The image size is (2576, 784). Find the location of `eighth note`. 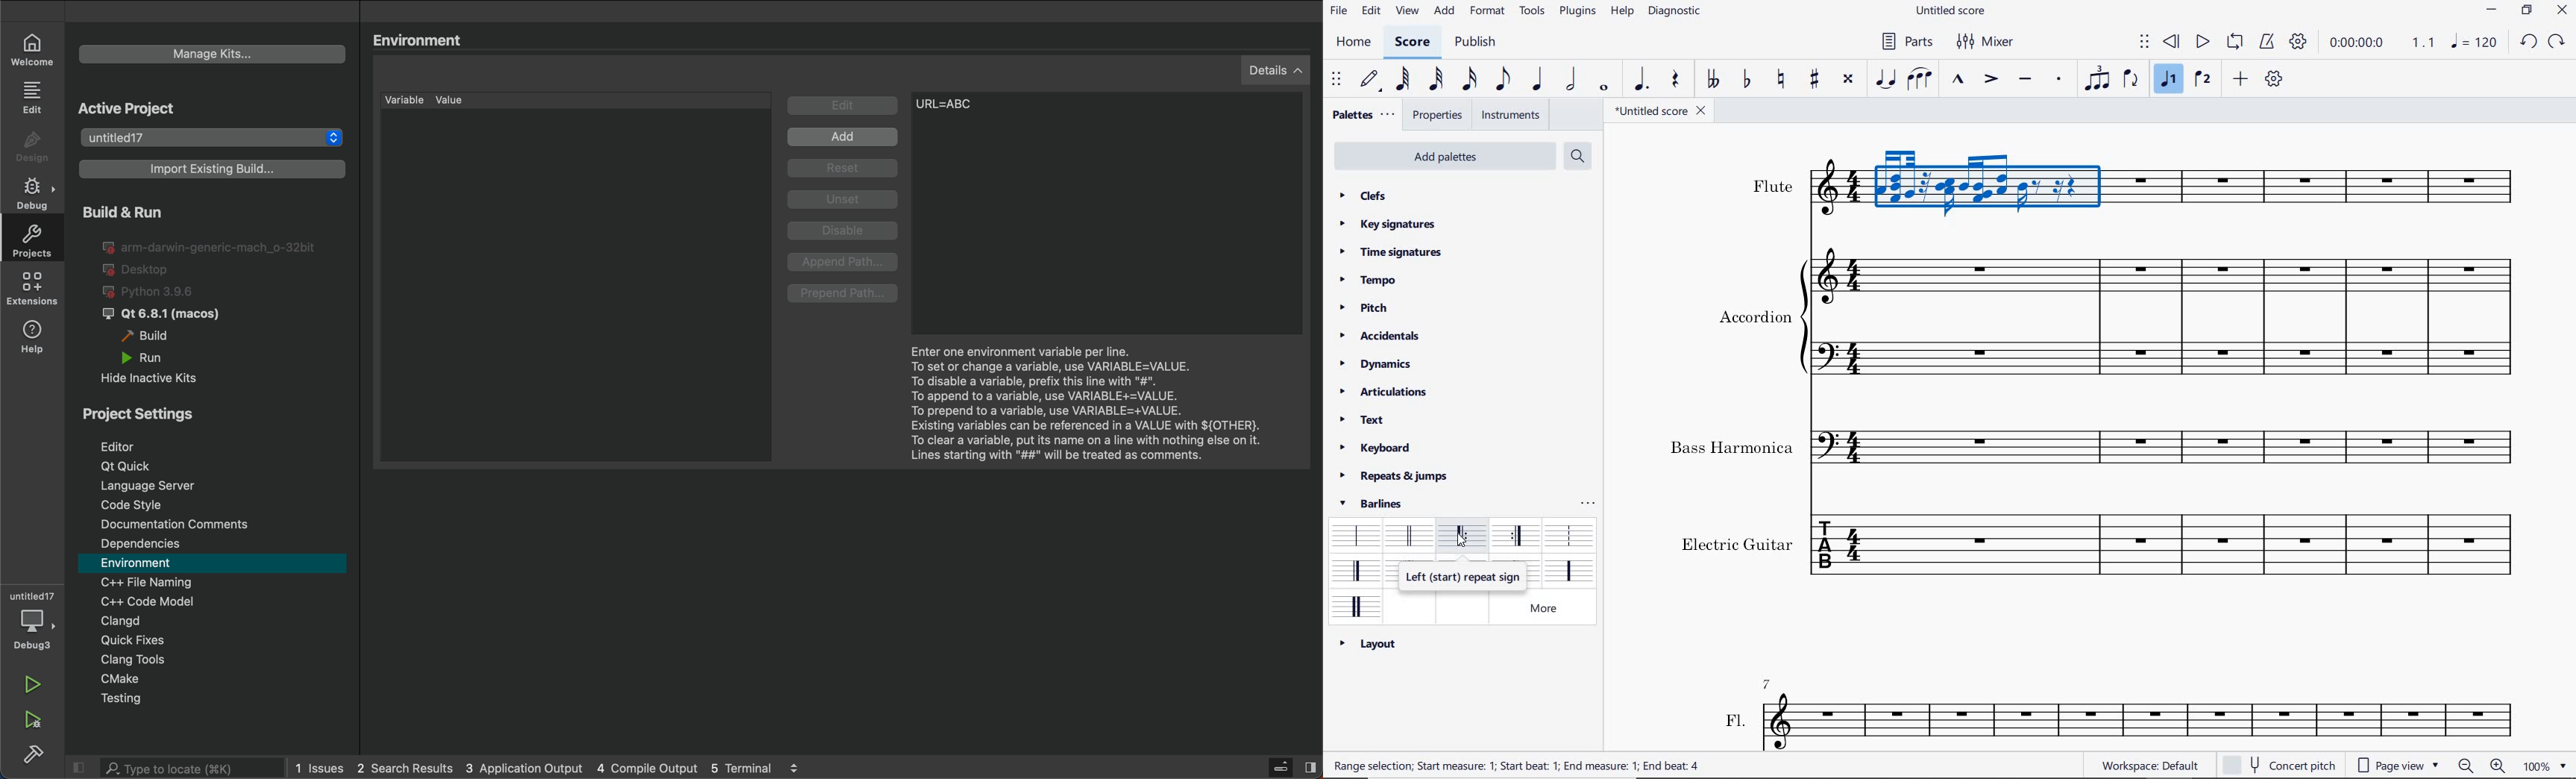

eighth note is located at coordinates (1501, 79).